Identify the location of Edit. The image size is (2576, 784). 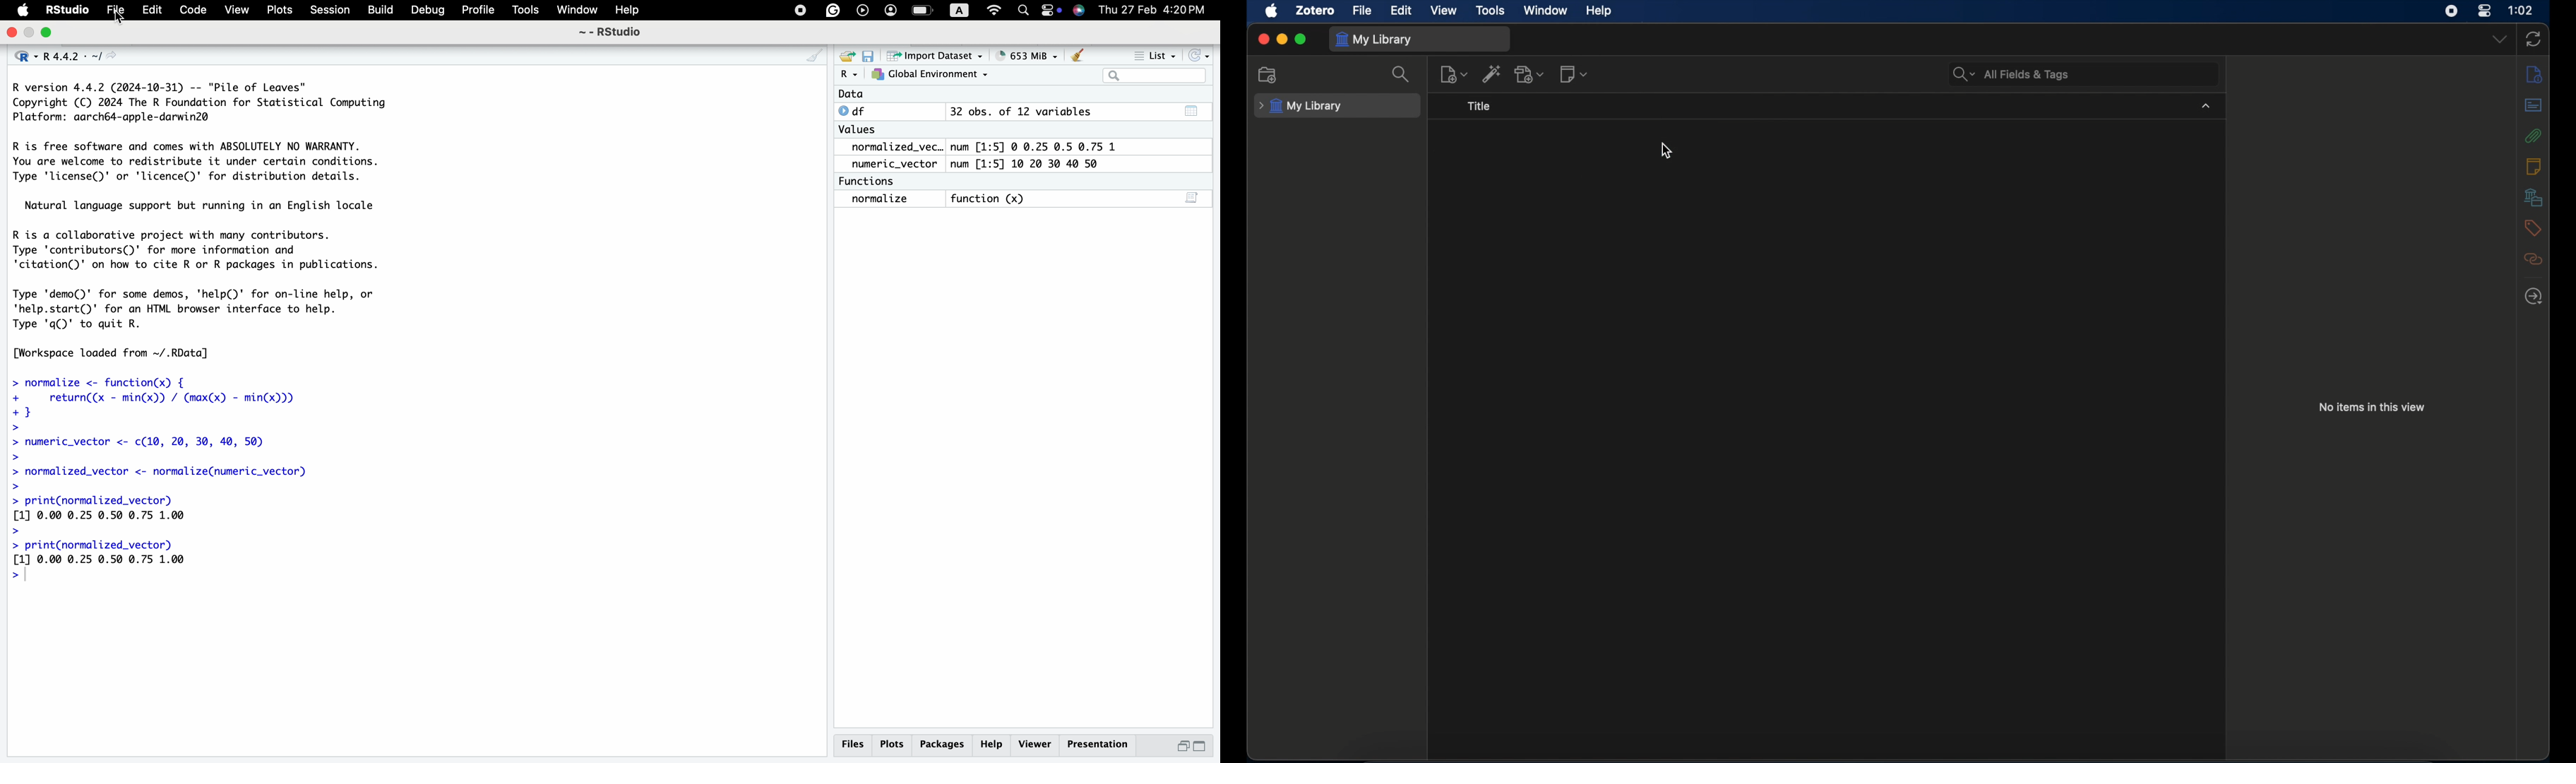
(153, 11).